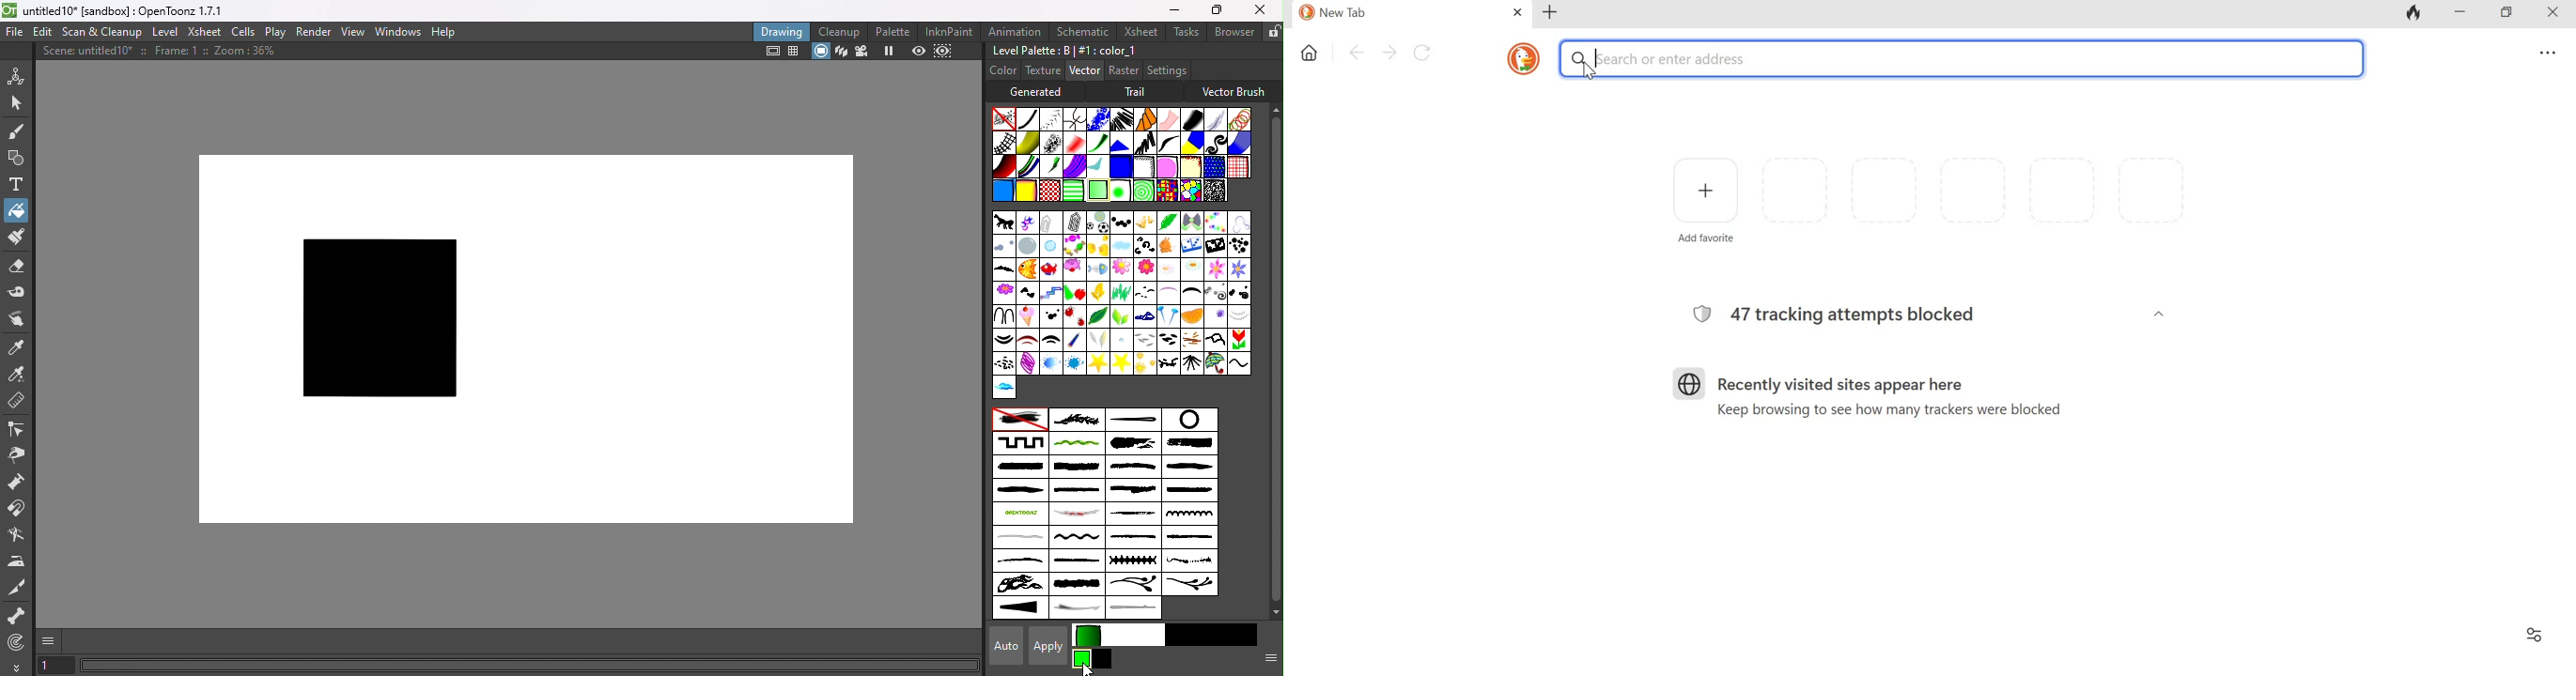 This screenshot has height=700, width=2576. What do you see at coordinates (1522, 59) in the screenshot?
I see `icon` at bounding box center [1522, 59].